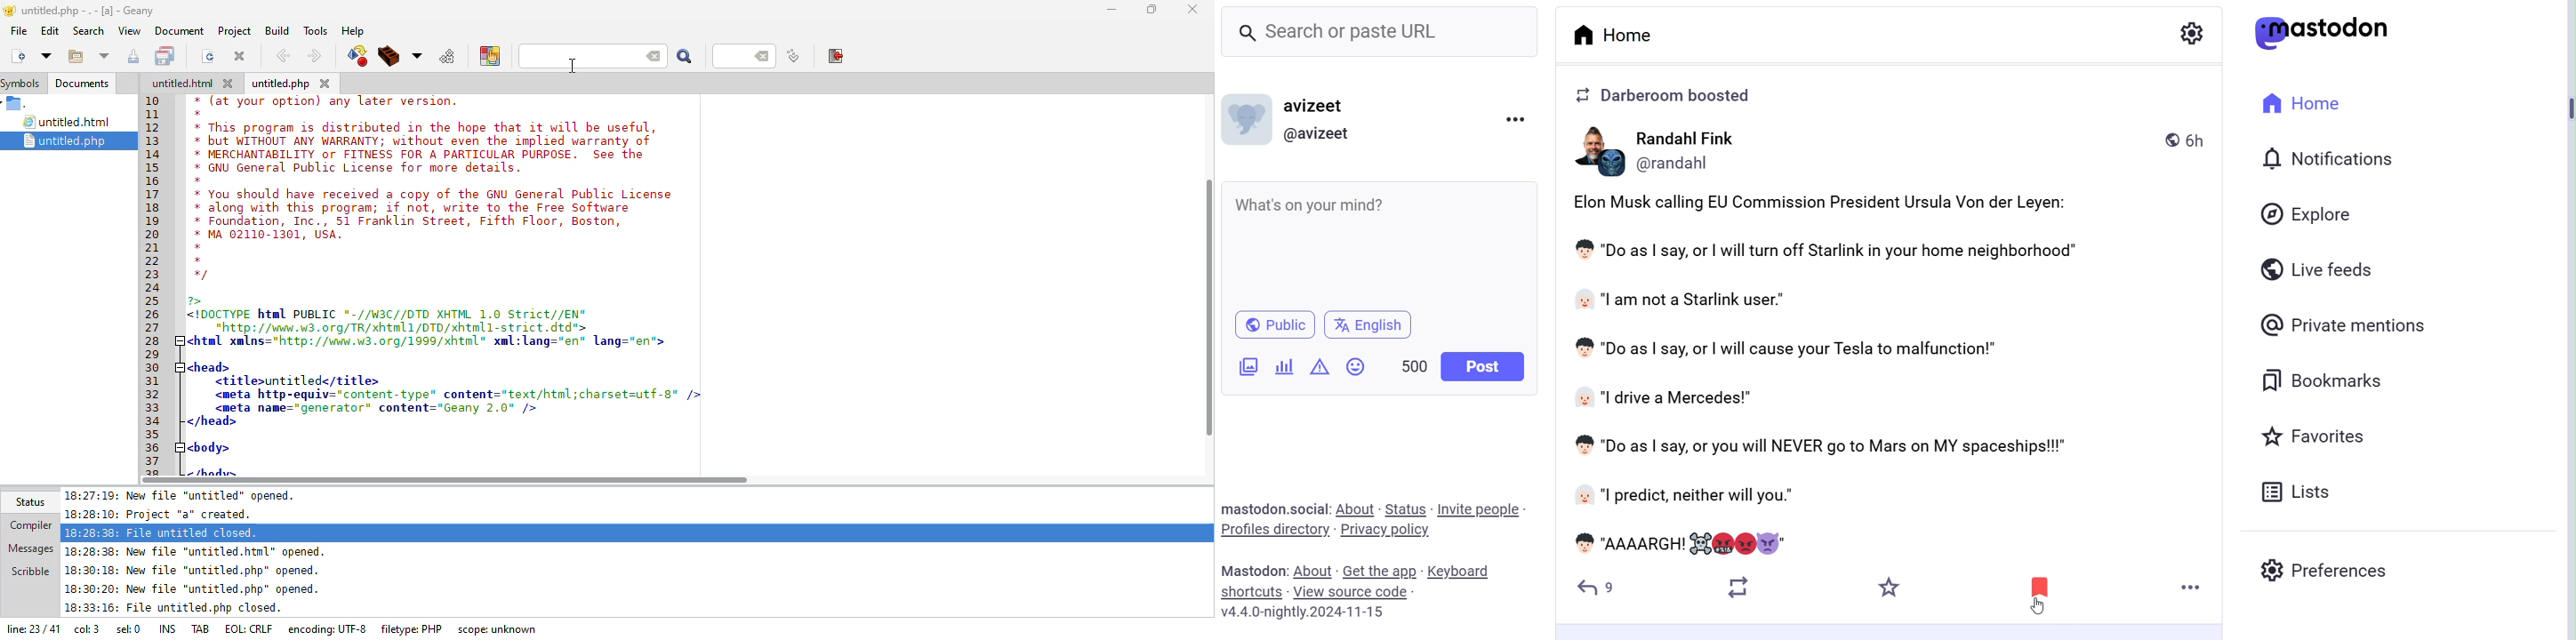 The height and width of the screenshot is (644, 2576). Describe the element at coordinates (314, 56) in the screenshot. I see `next` at that location.